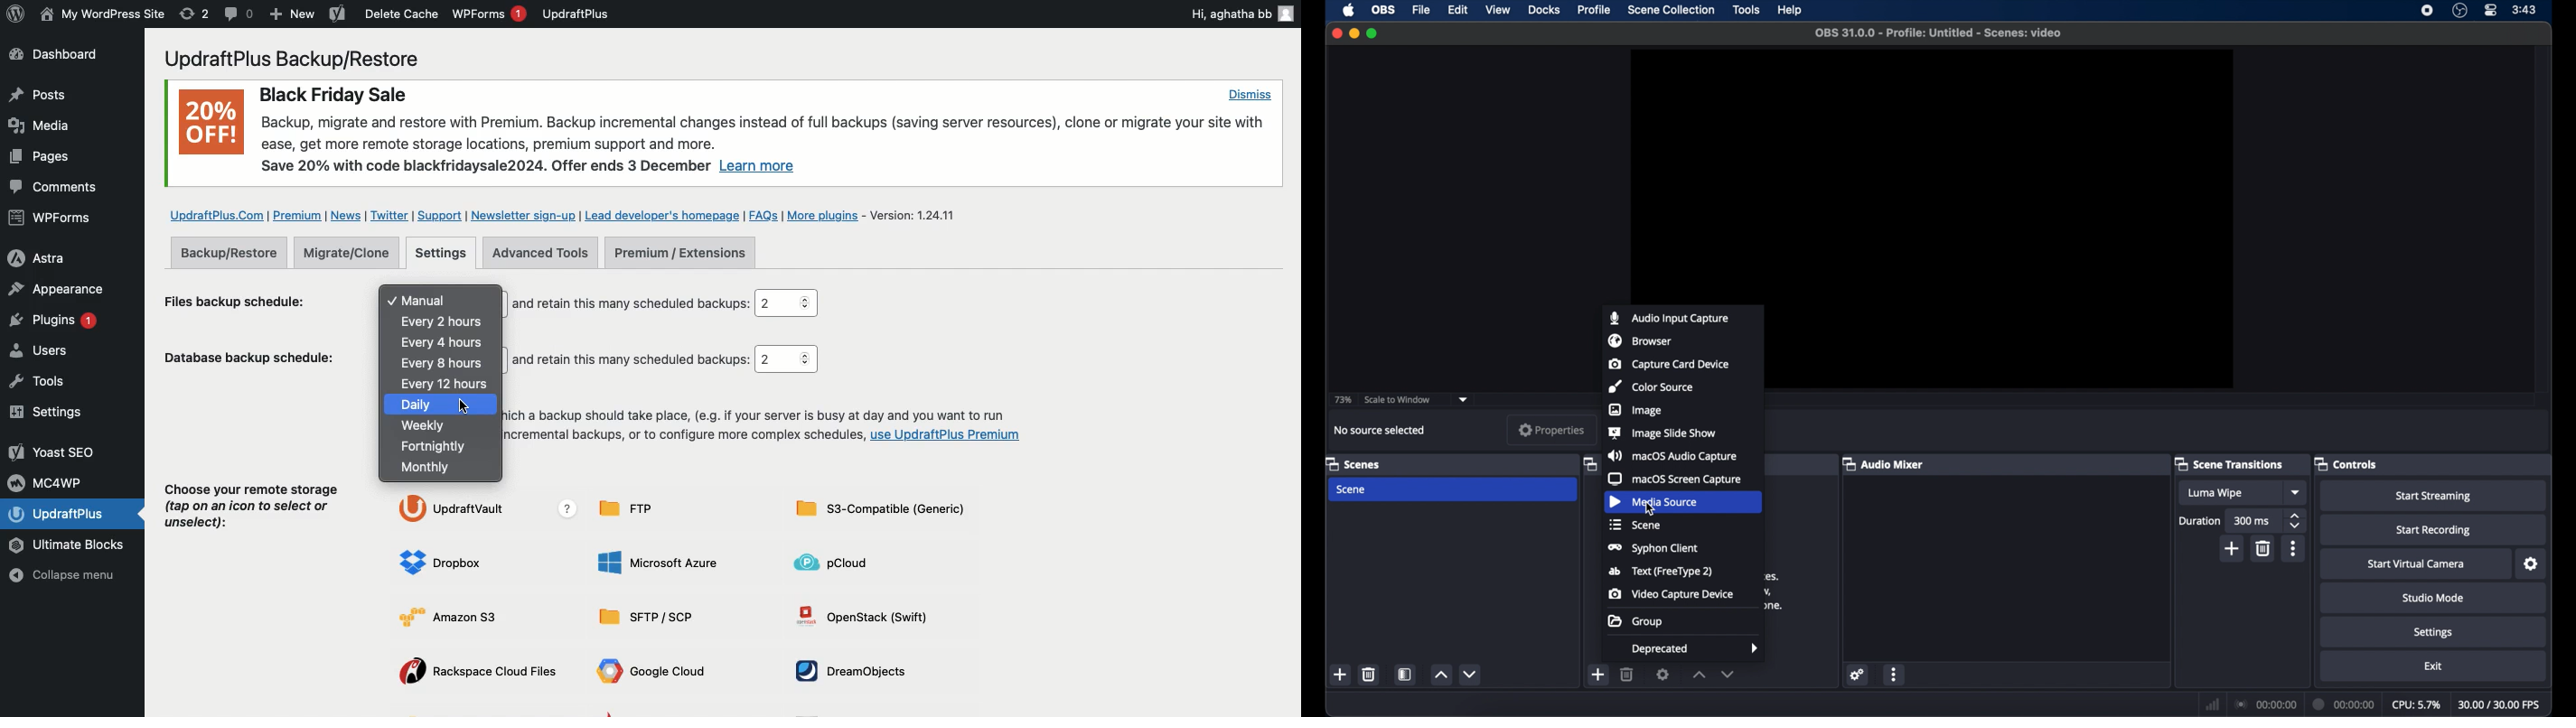 This screenshot has width=2576, height=728. Describe the element at coordinates (2426, 10) in the screenshot. I see `screen recorder icon` at that location.